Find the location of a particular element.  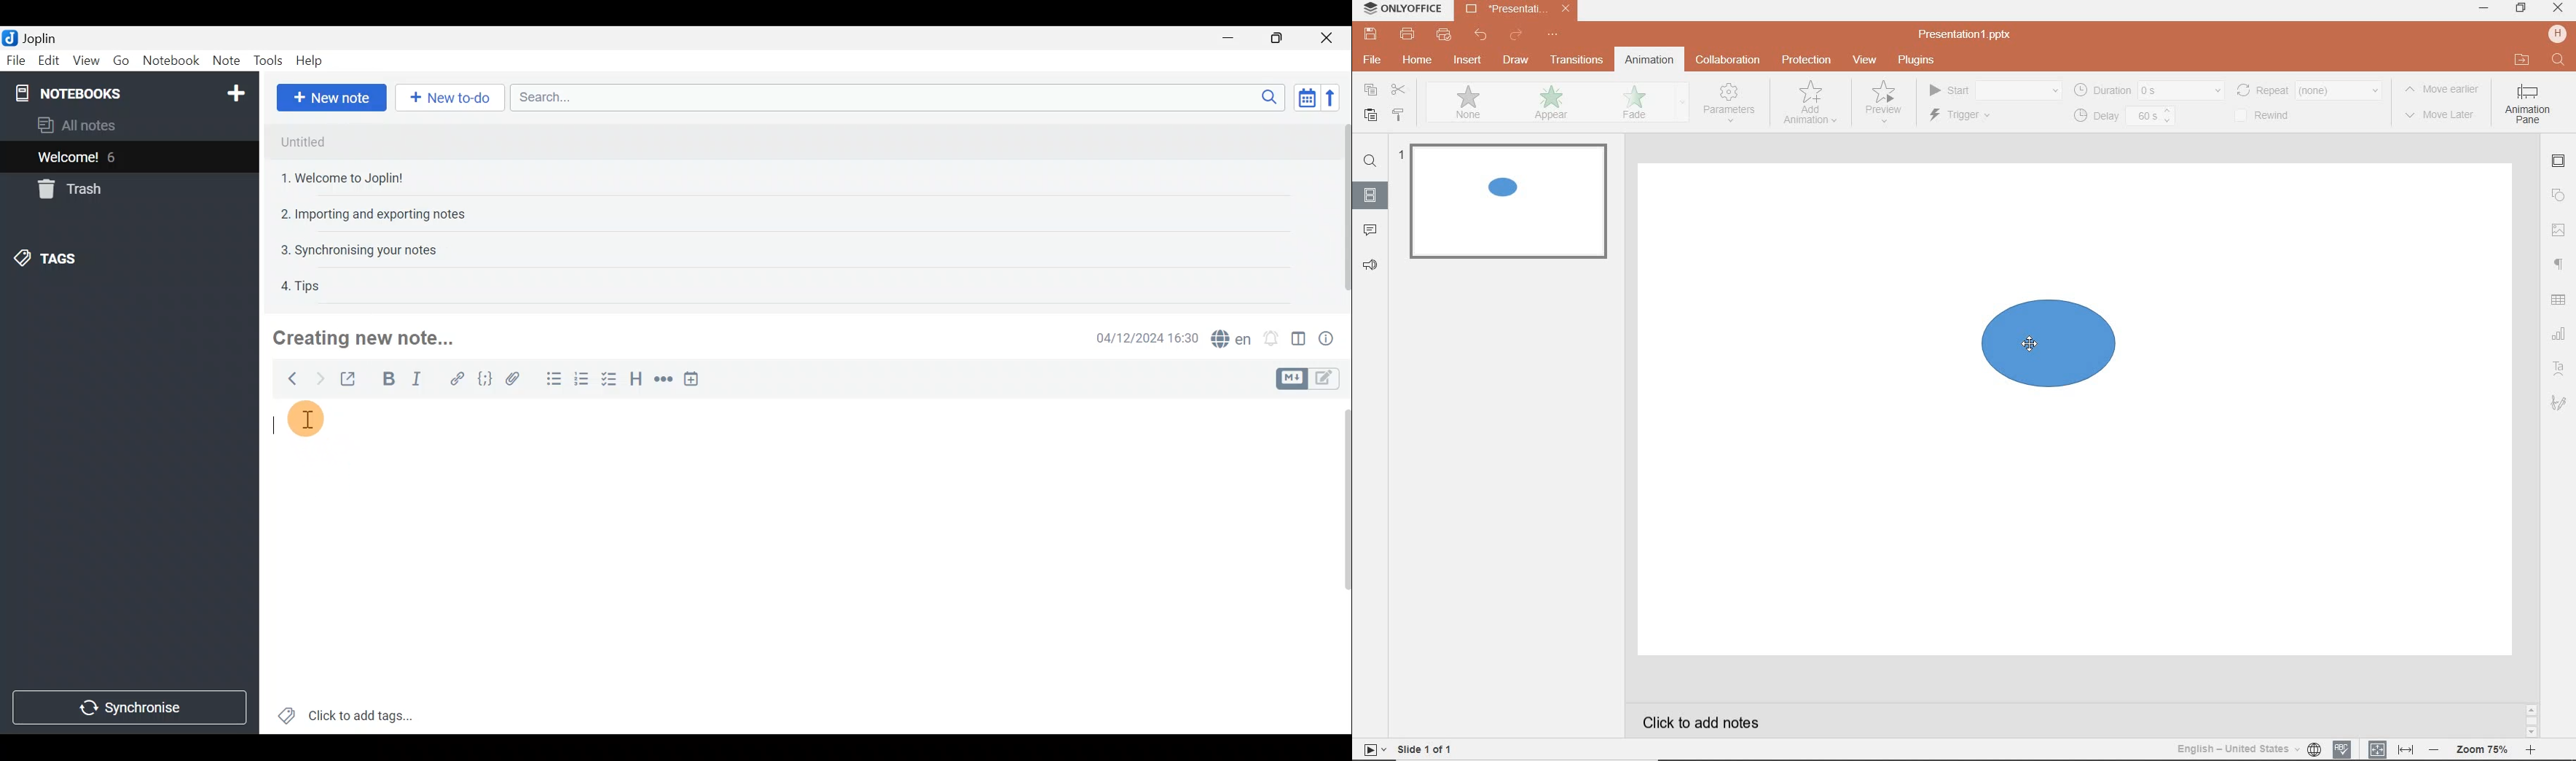

Cursor is located at coordinates (304, 423).